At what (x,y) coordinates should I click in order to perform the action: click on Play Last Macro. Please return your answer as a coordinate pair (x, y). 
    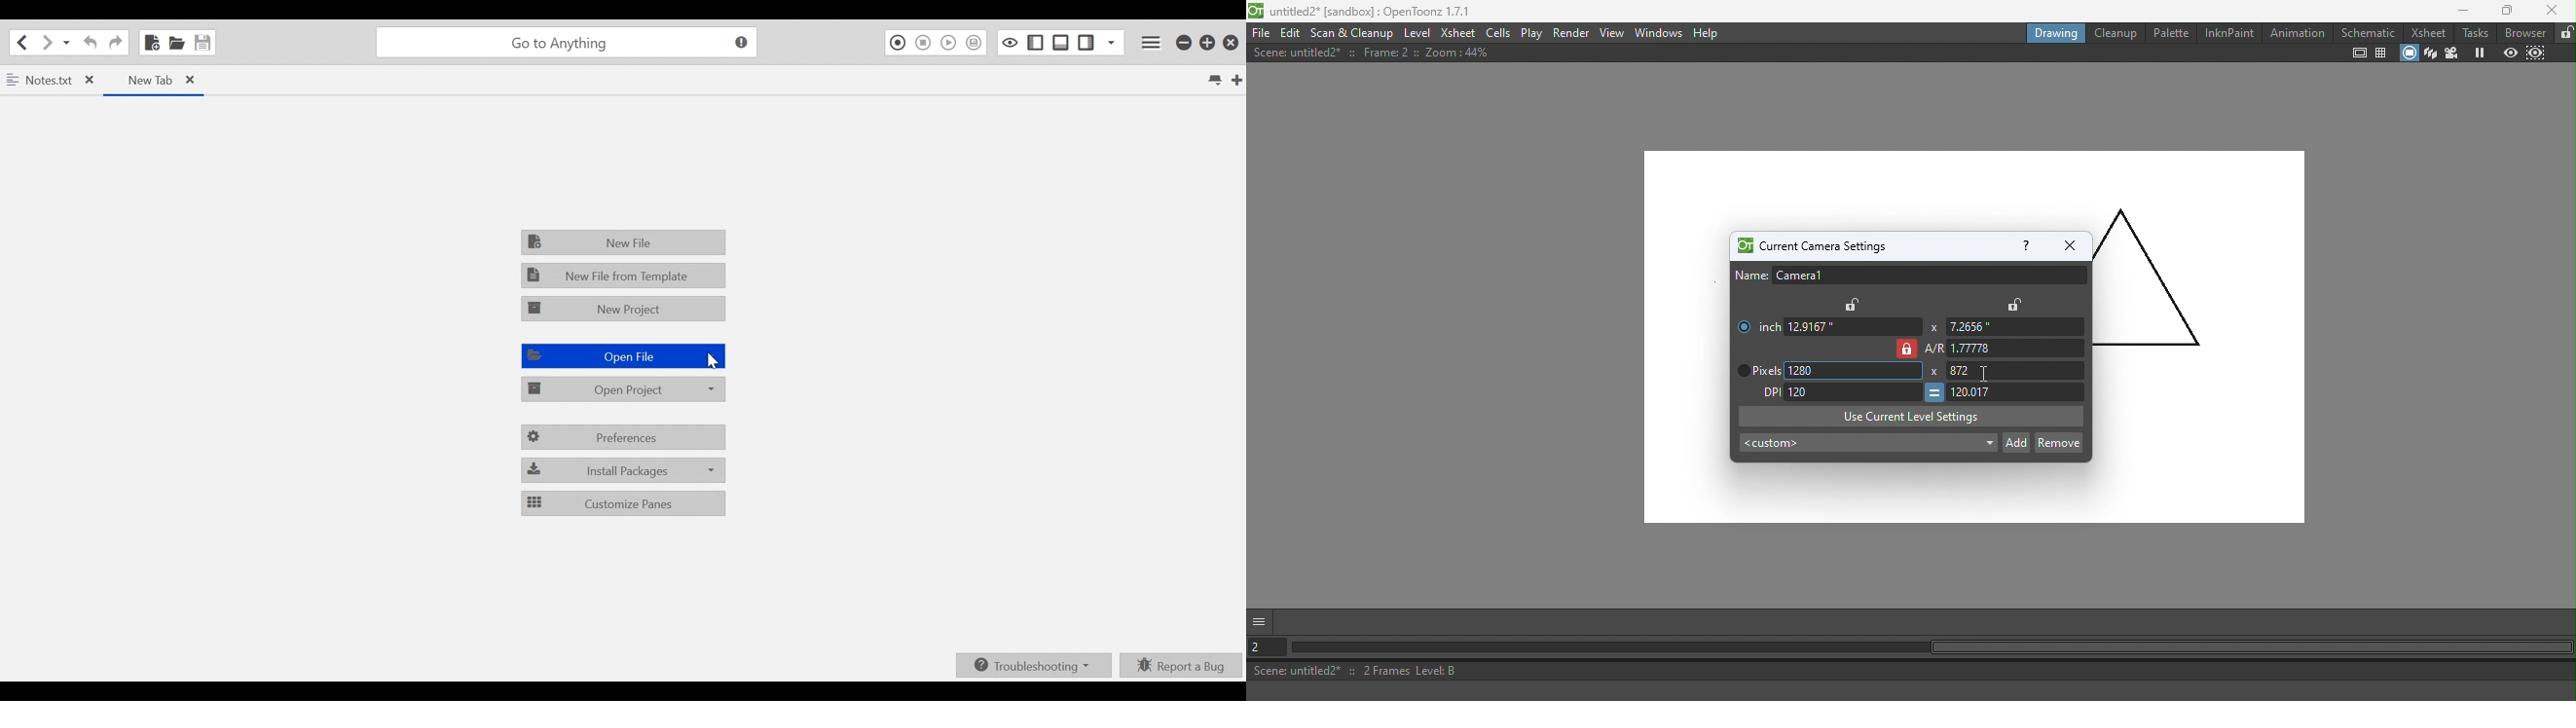
    Looking at the image, I should click on (949, 43).